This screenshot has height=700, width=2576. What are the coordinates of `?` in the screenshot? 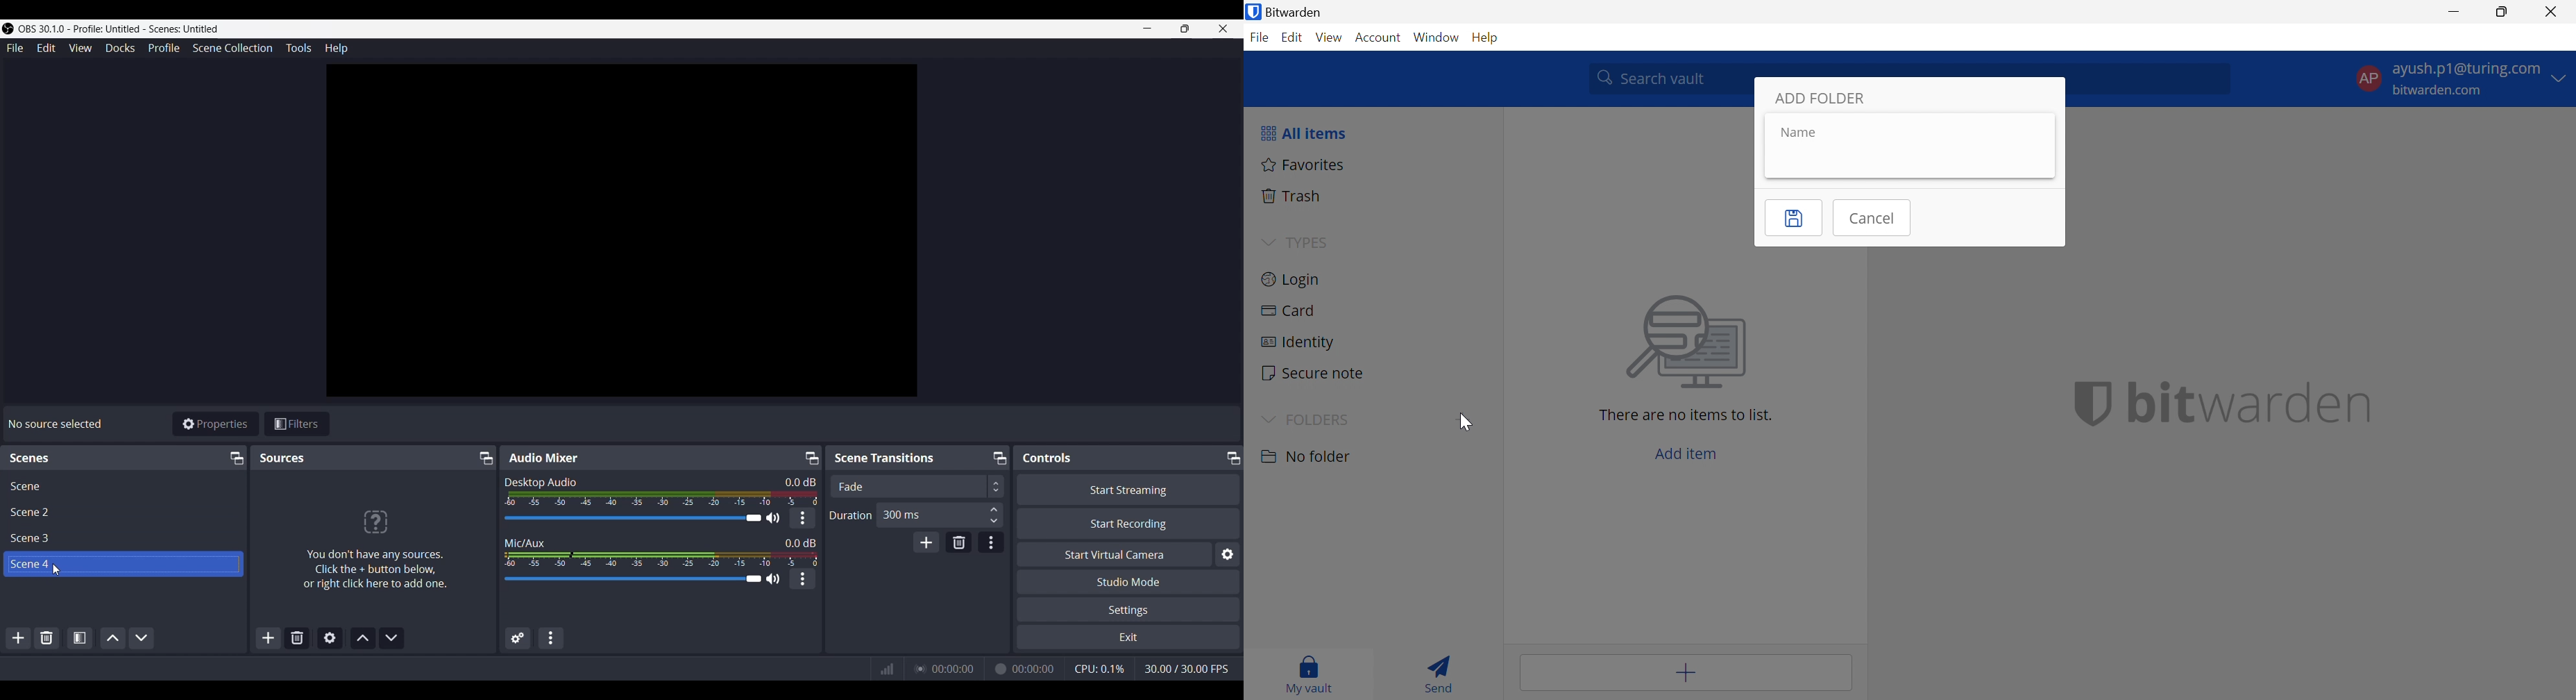 It's located at (372, 522).